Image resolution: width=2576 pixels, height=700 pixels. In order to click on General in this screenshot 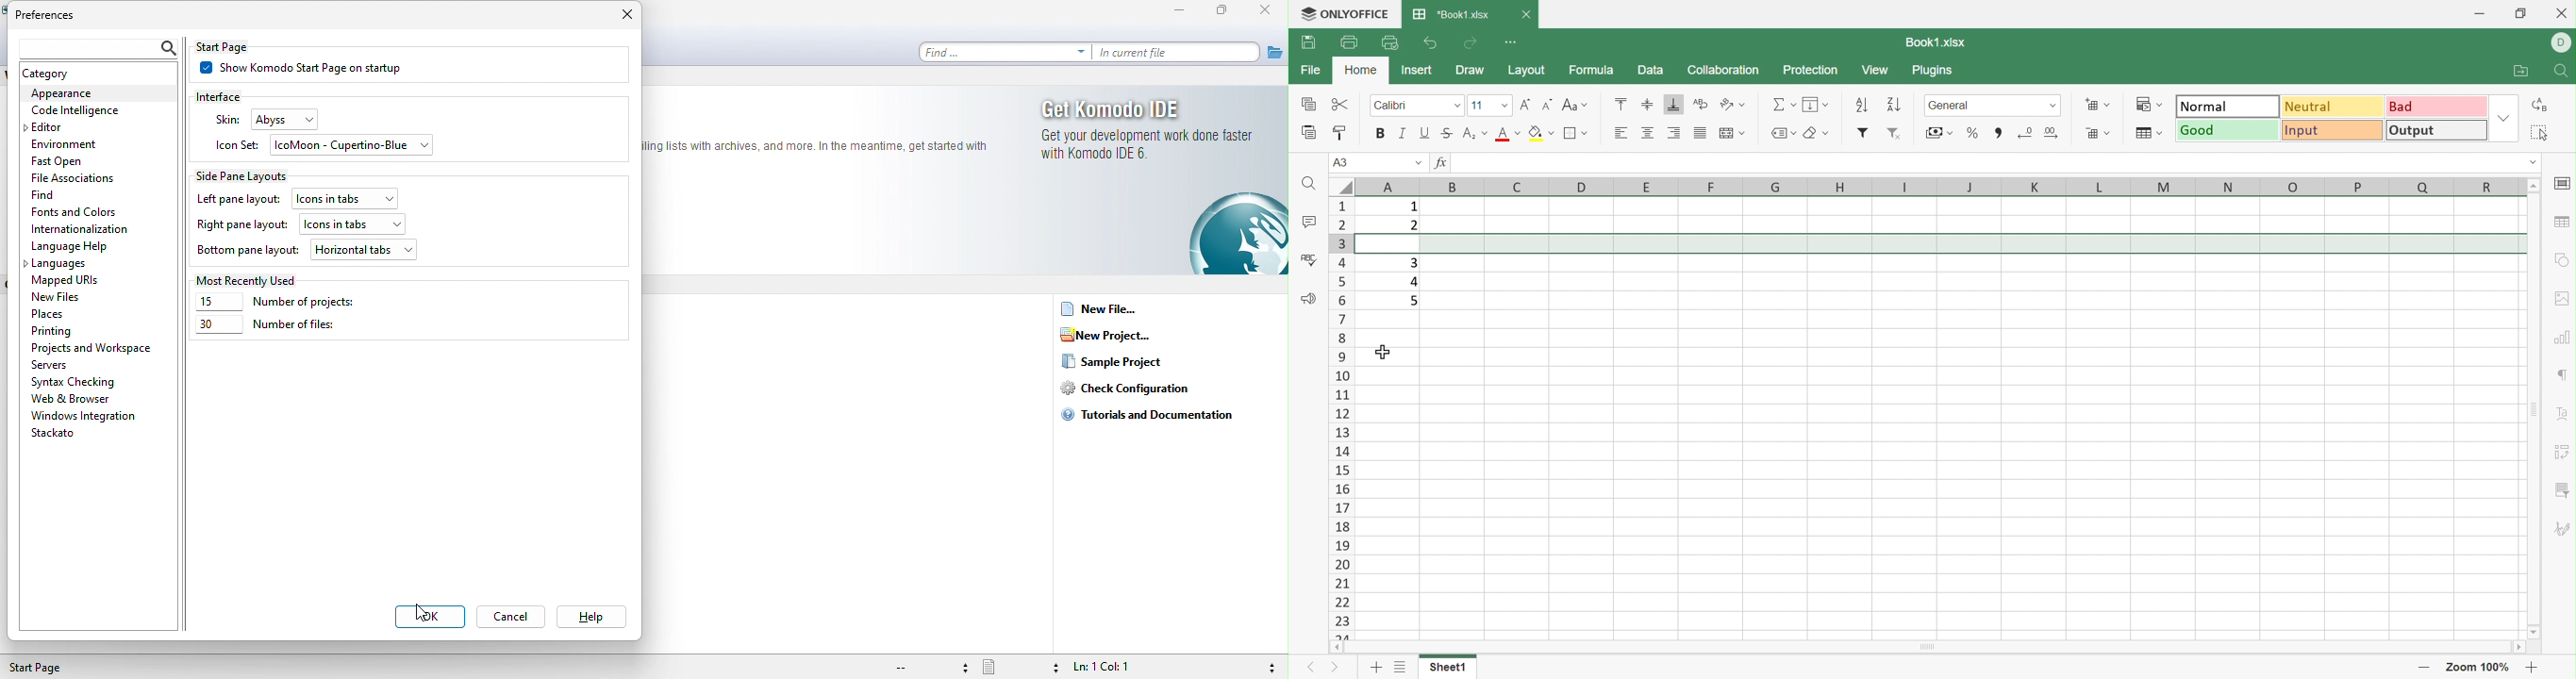, I will do `click(1947, 104)`.